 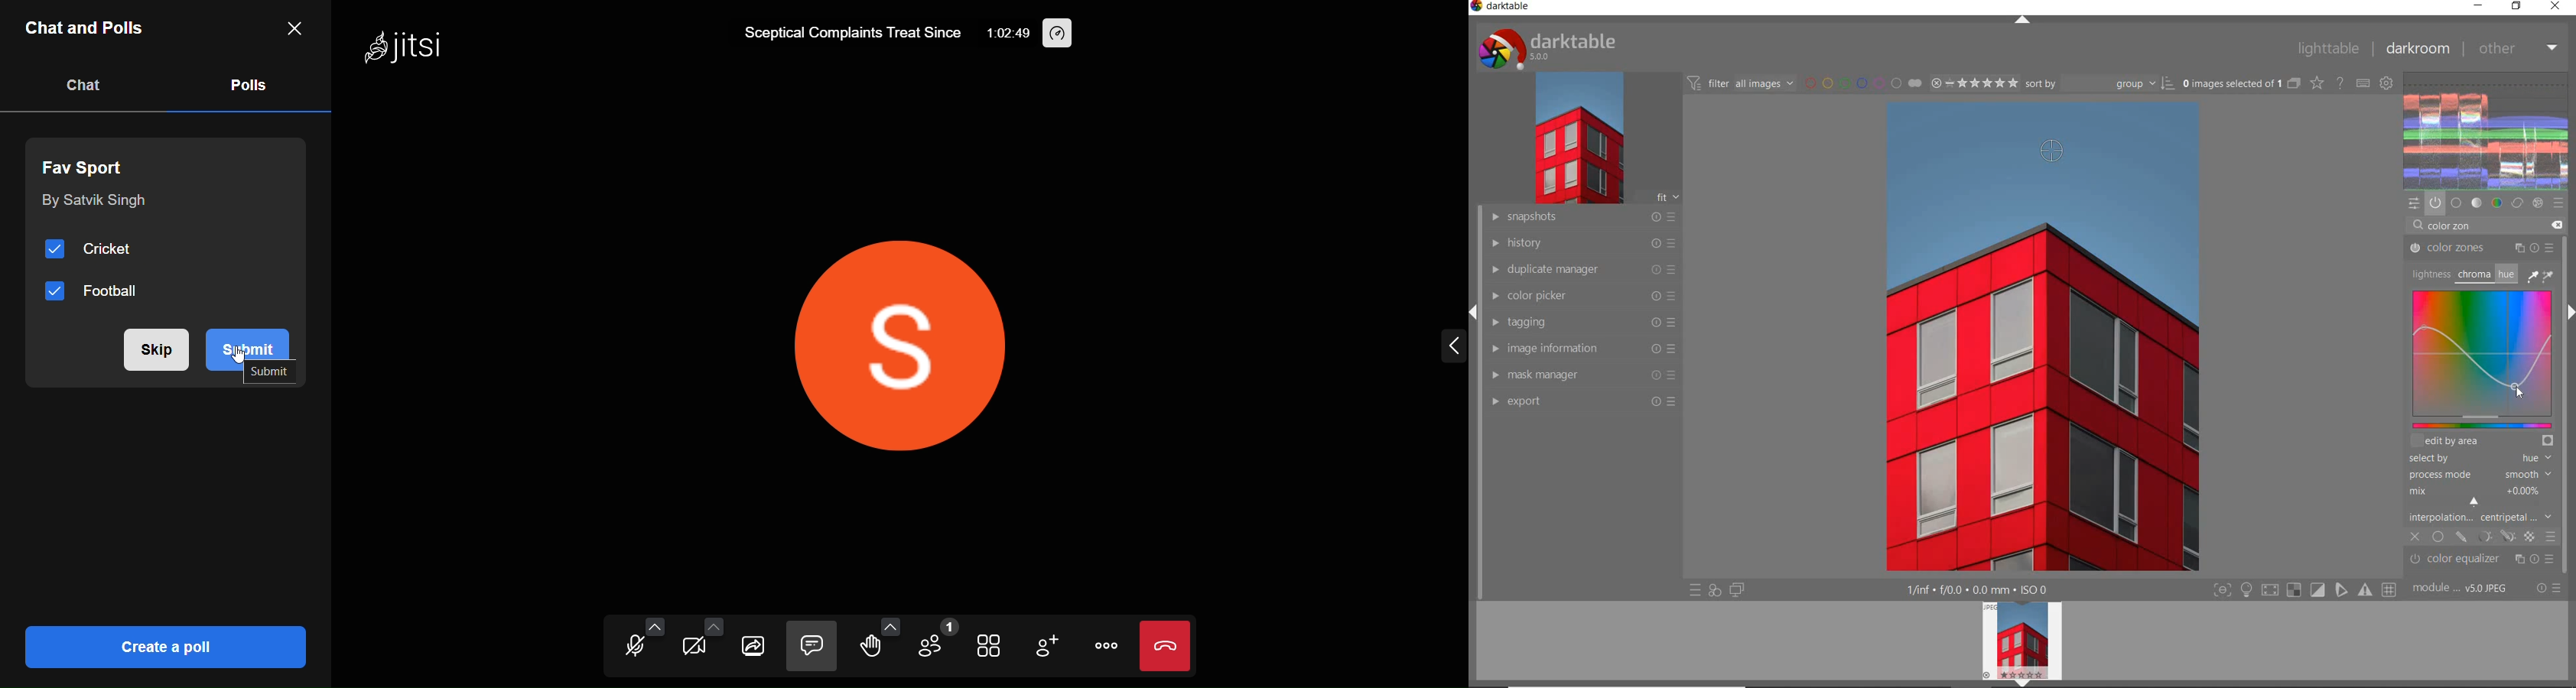 What do you see at coordinates (1863, 83) in the screenshot?
I see `filter by image color label` at bounding box center [1863, 83].